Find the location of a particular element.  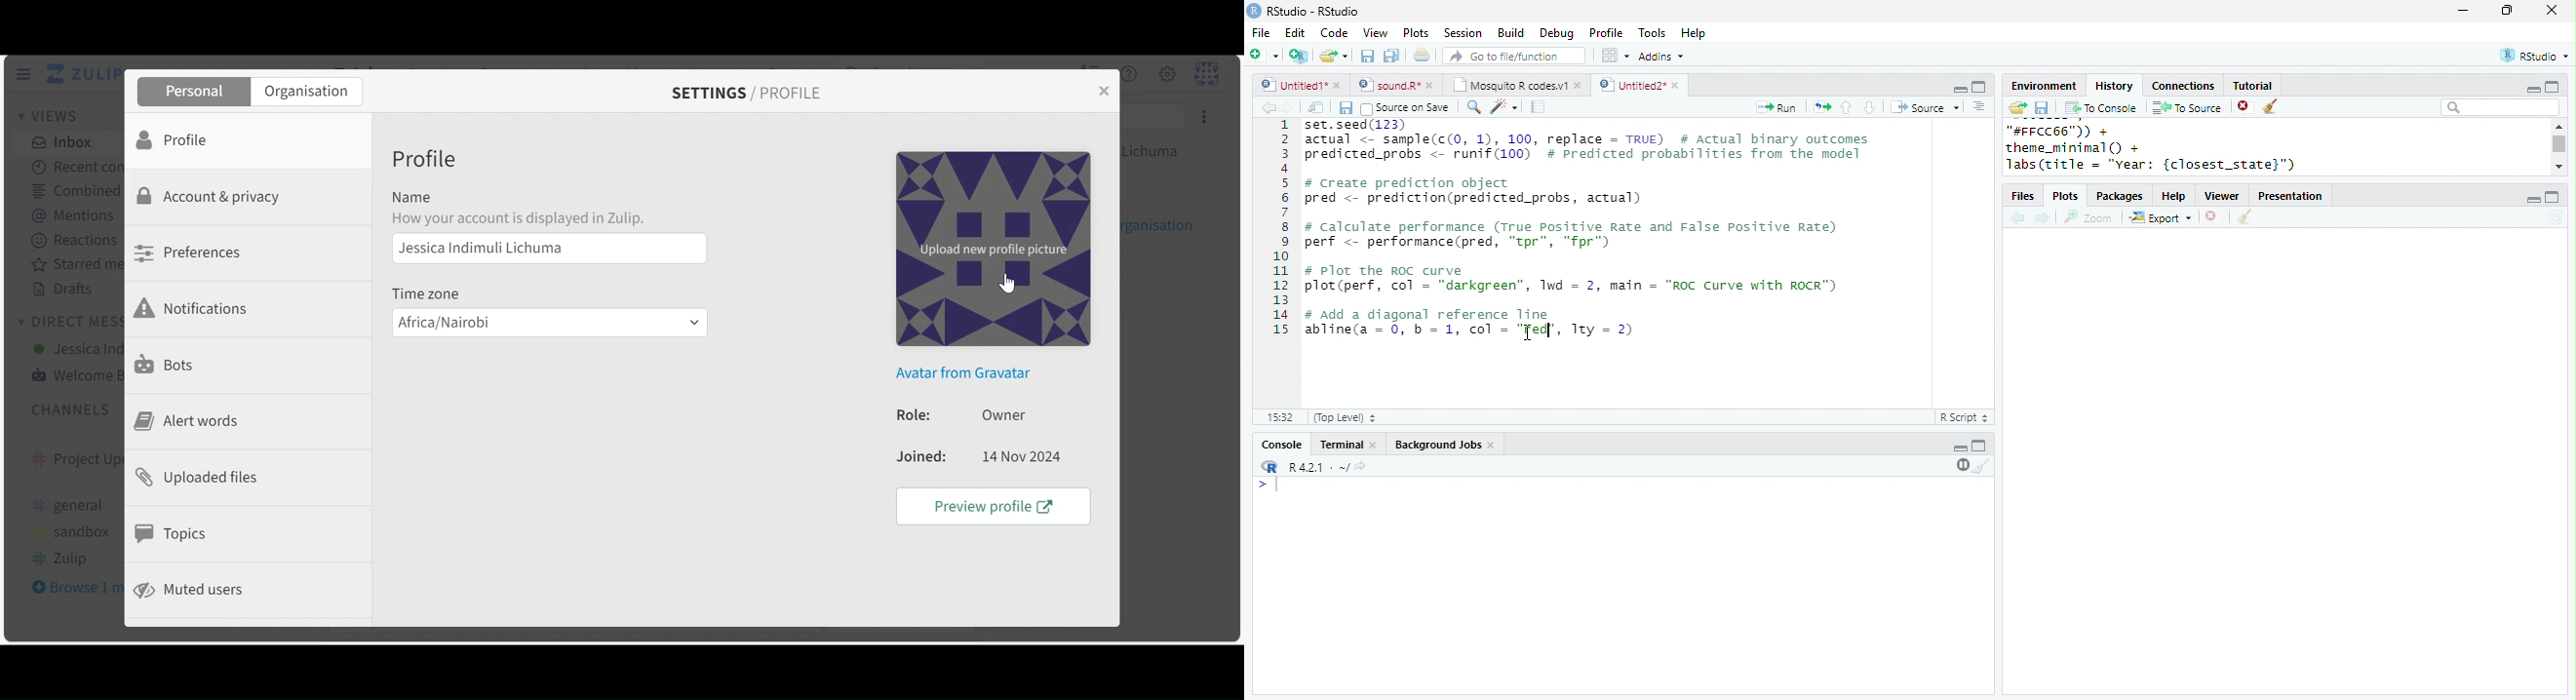

line numbering is located at coordinates (1282, 229).